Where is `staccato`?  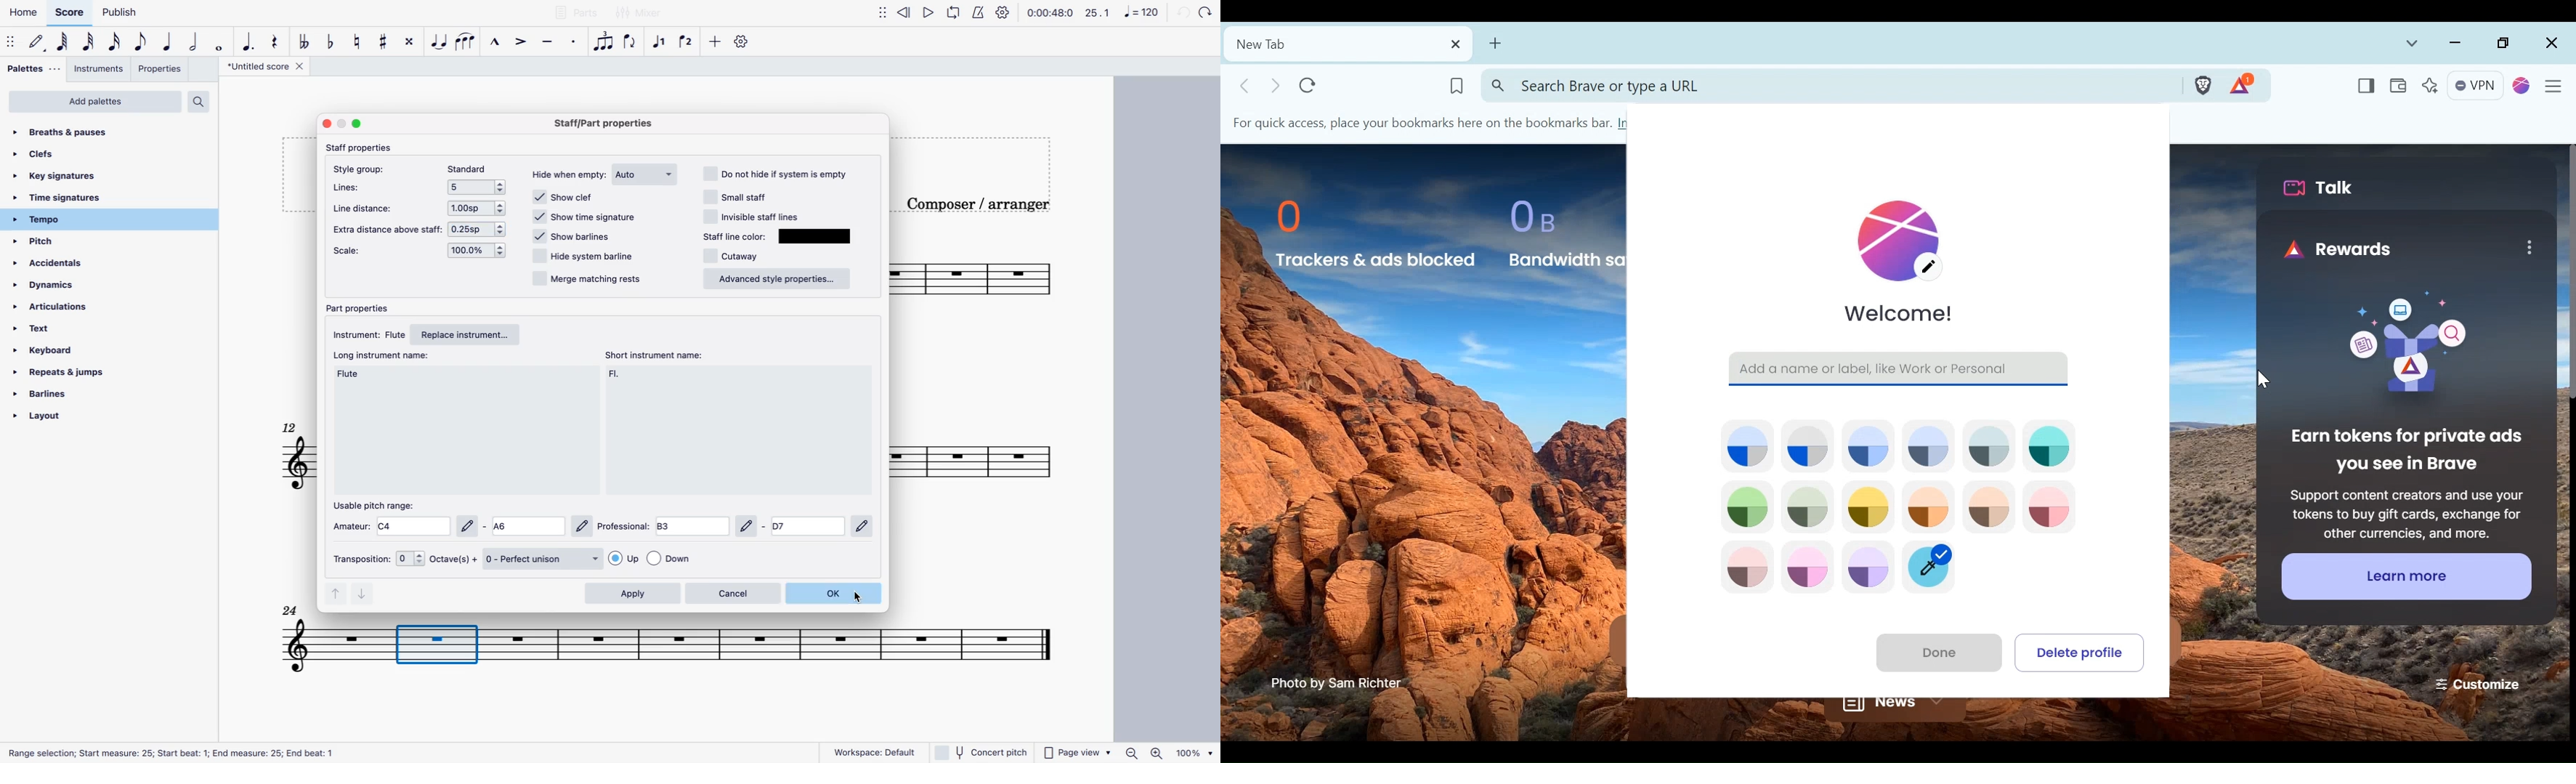
staccato is located at coordinates (577, 44).